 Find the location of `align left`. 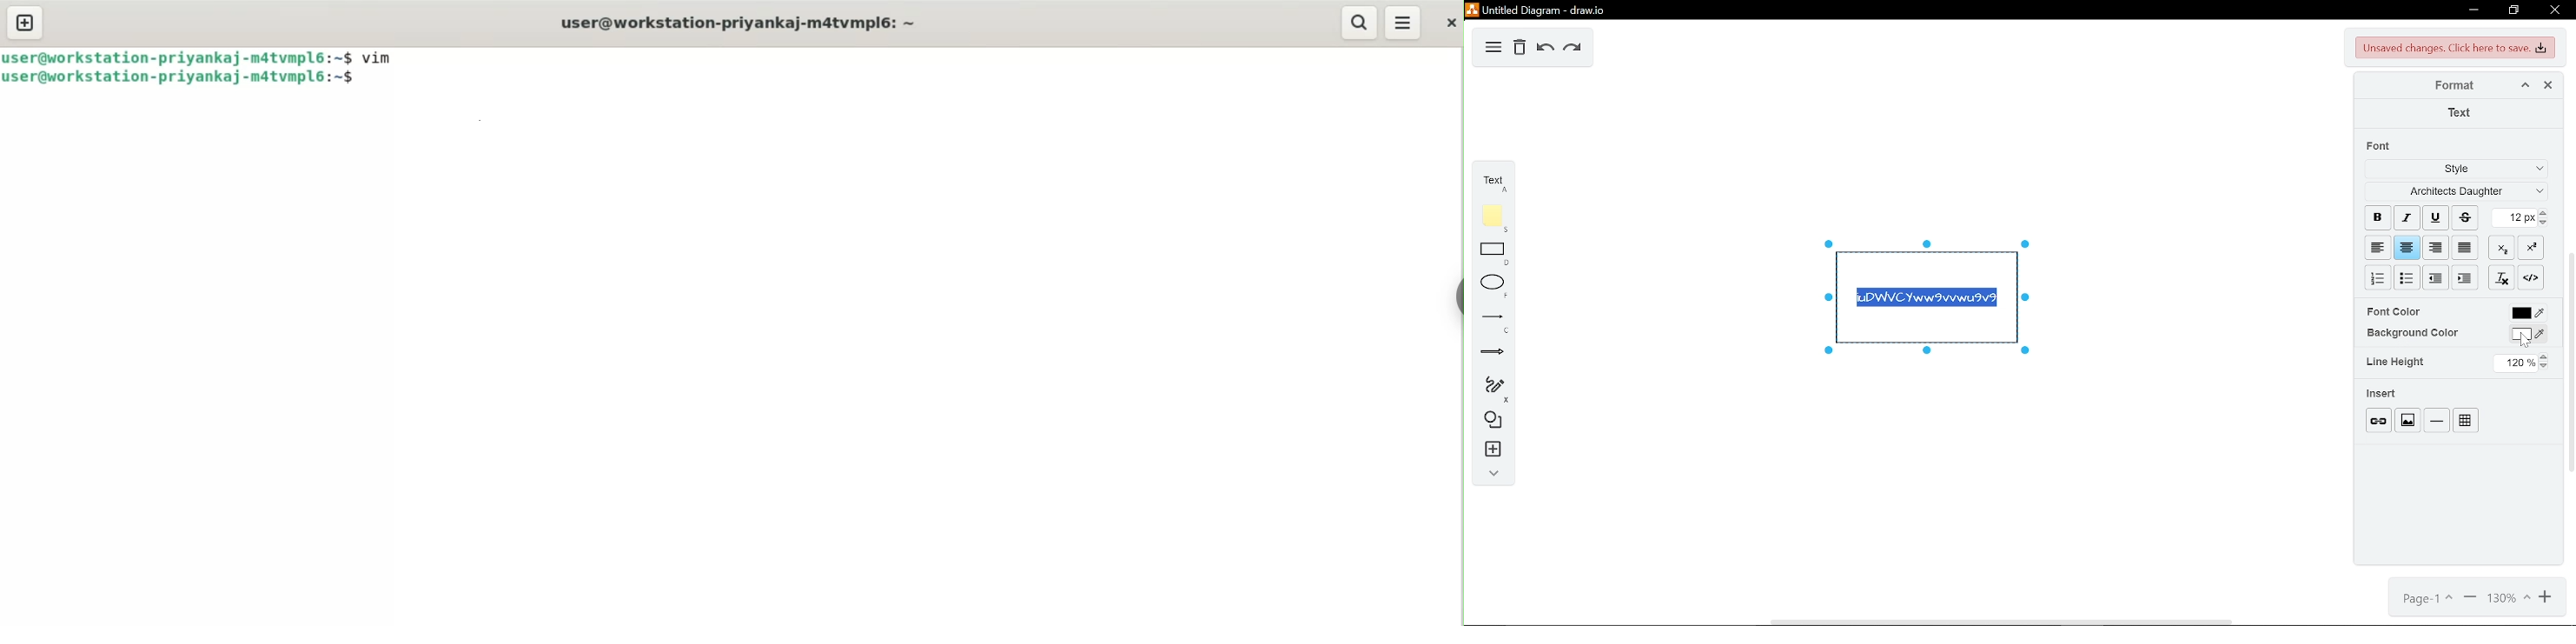

align left is located at coordinates (2377, 246).